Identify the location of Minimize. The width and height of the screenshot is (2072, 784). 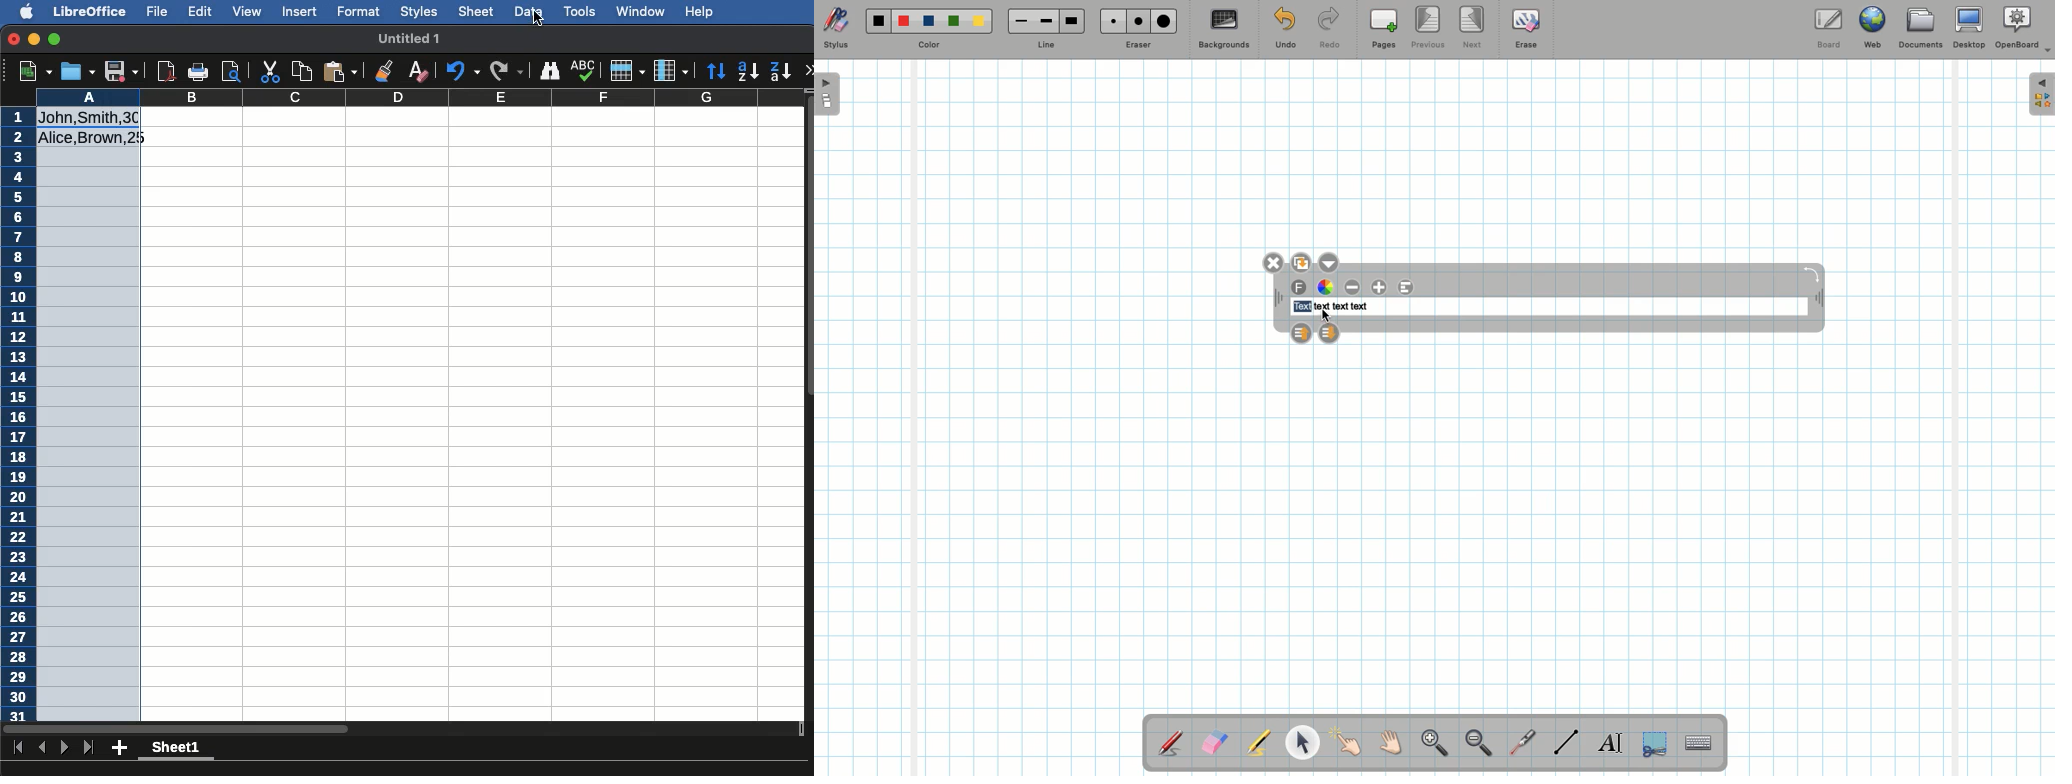
(34, 38).